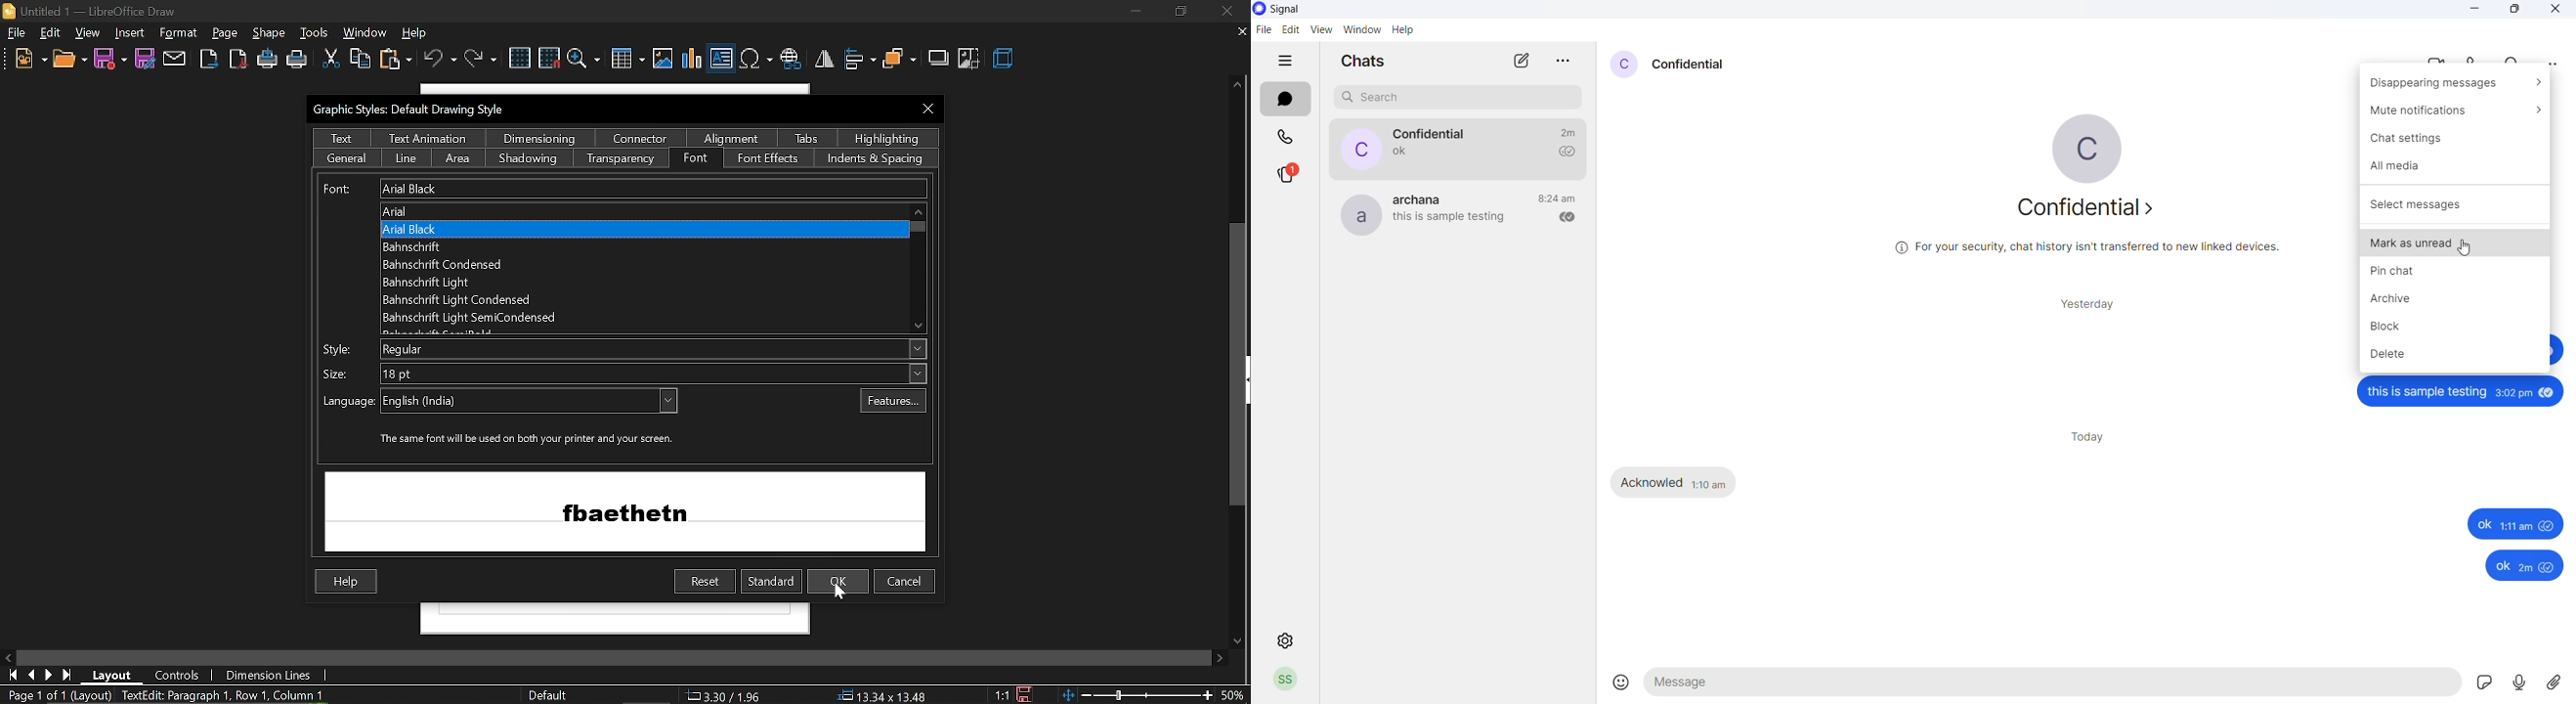  I want to click on arrange, so click(900, 61).